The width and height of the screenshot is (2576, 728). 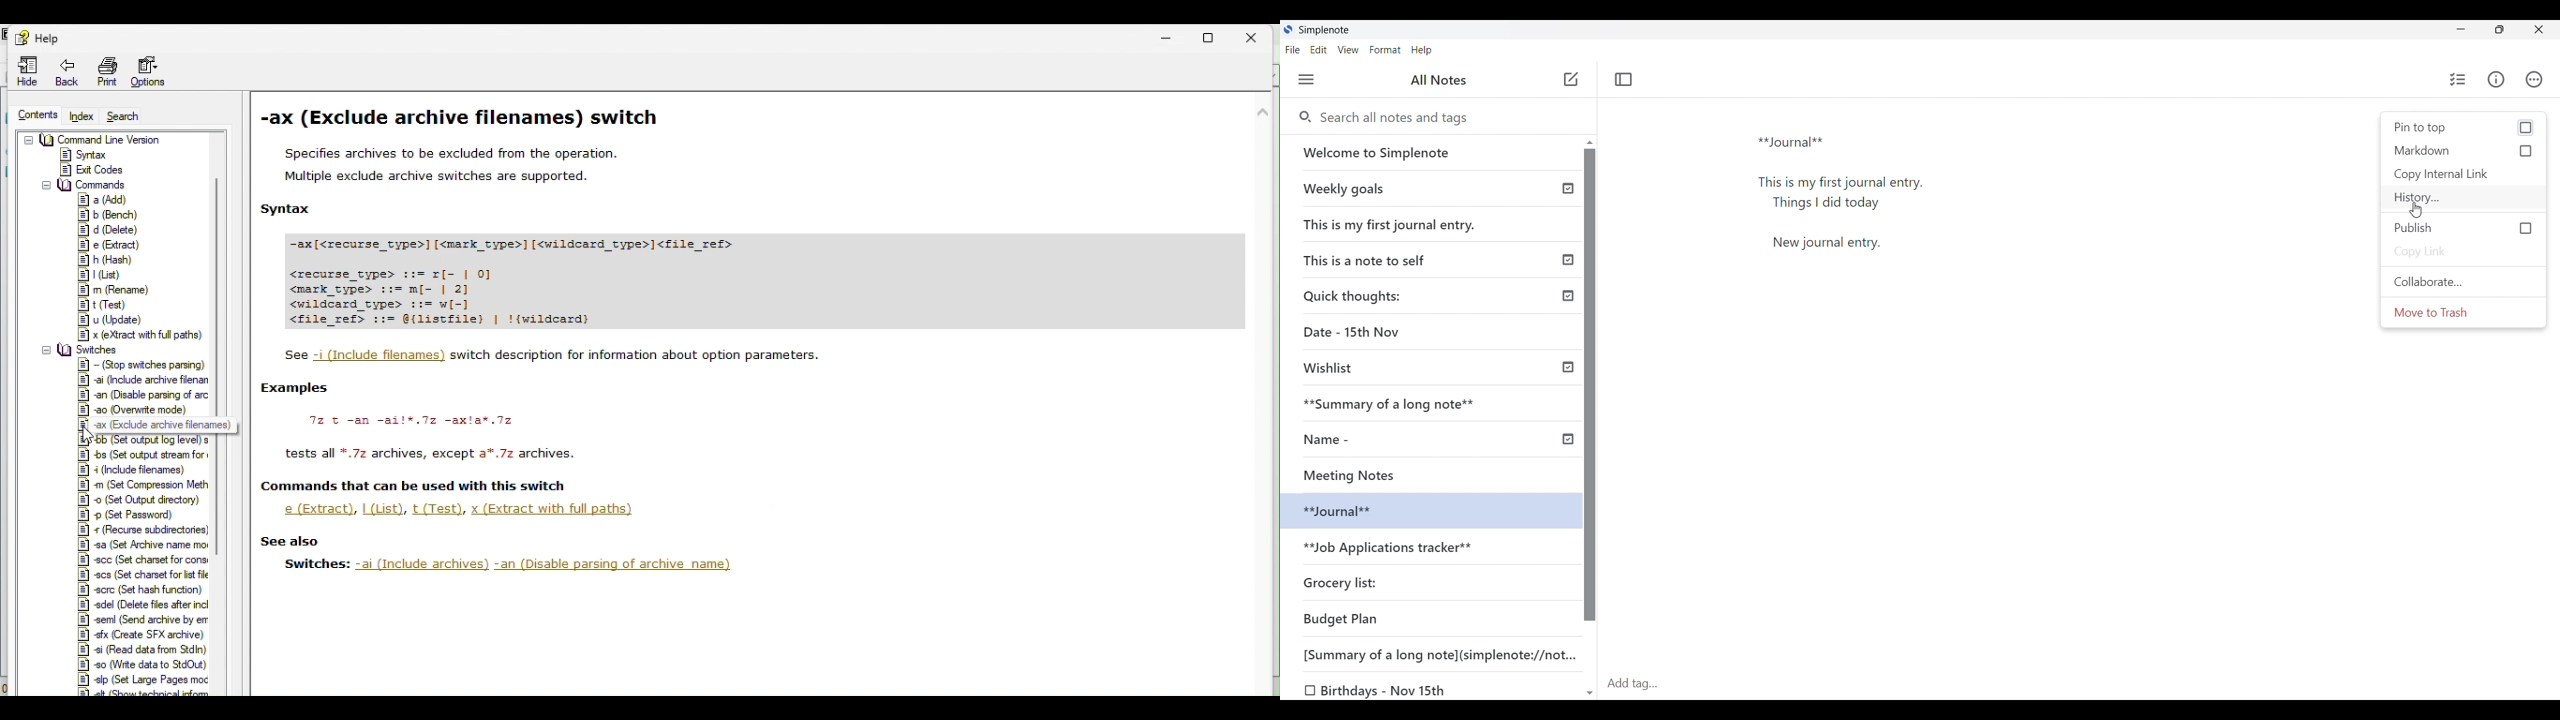 I want to click on 18] « (Recurse subdirectories! |, so click(x=145, y=529).